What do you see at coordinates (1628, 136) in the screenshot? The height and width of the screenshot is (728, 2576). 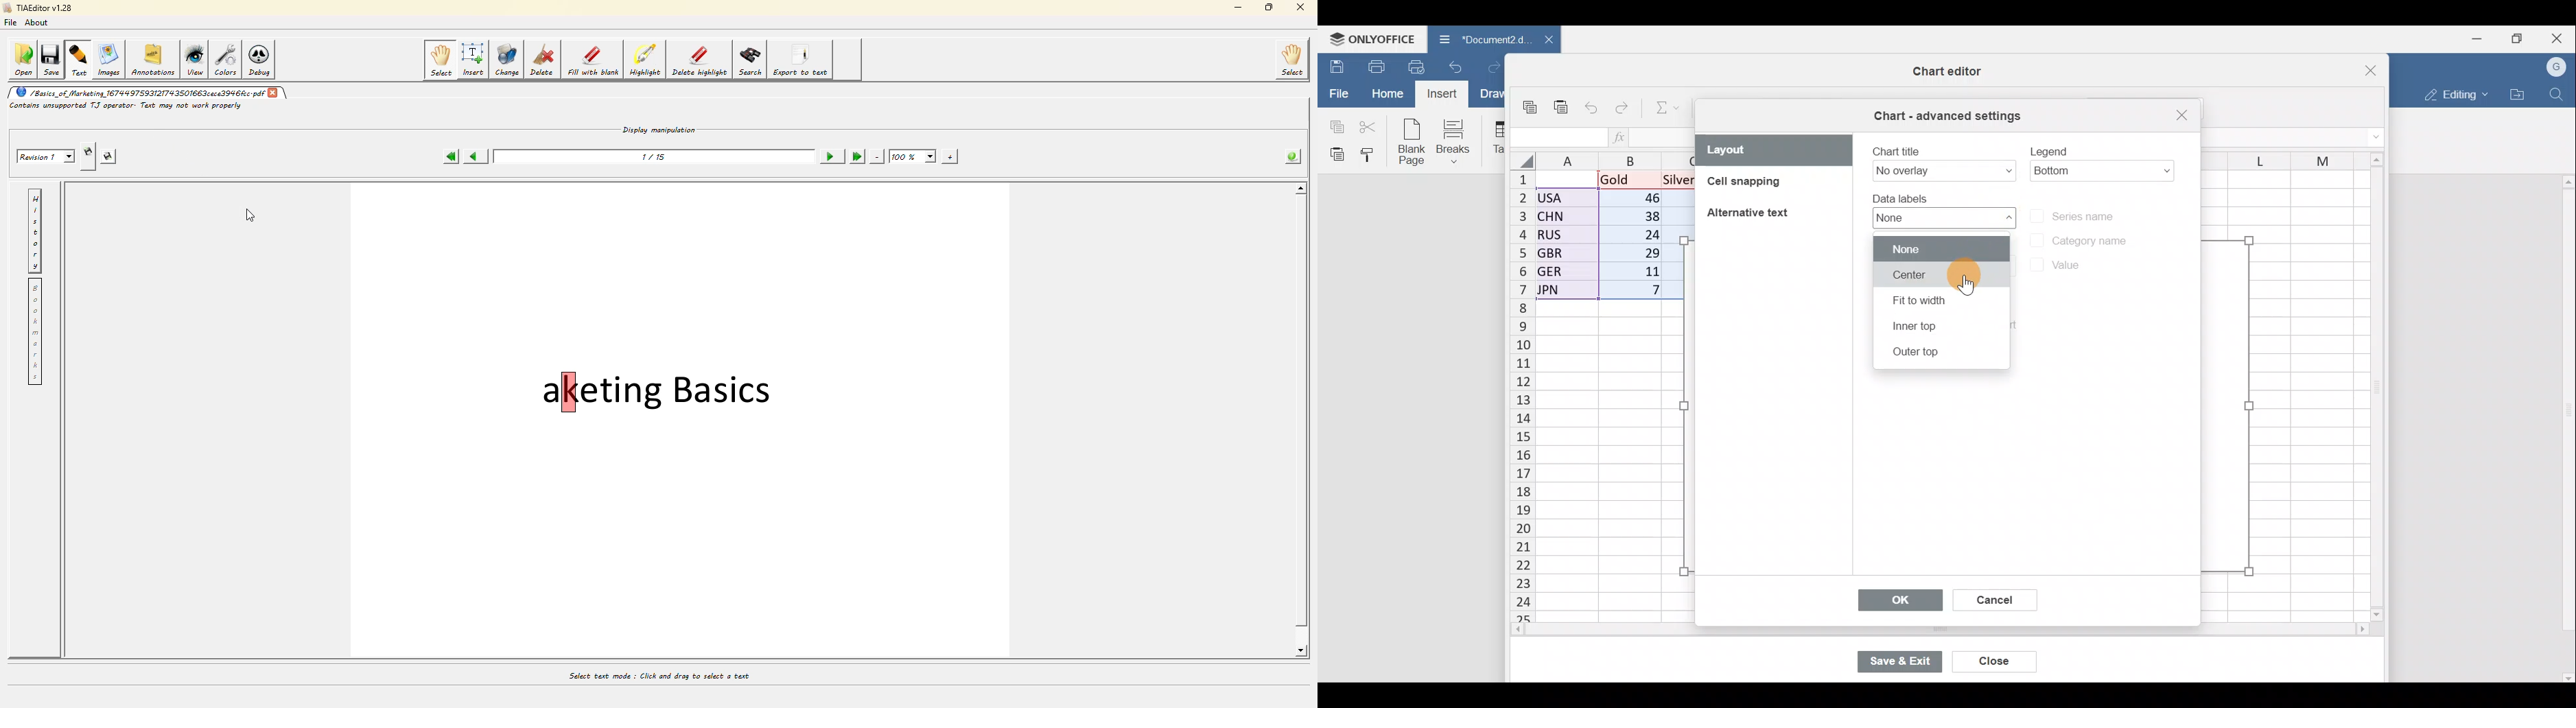 I see `Insert function` at bounding box center [1628, 136].